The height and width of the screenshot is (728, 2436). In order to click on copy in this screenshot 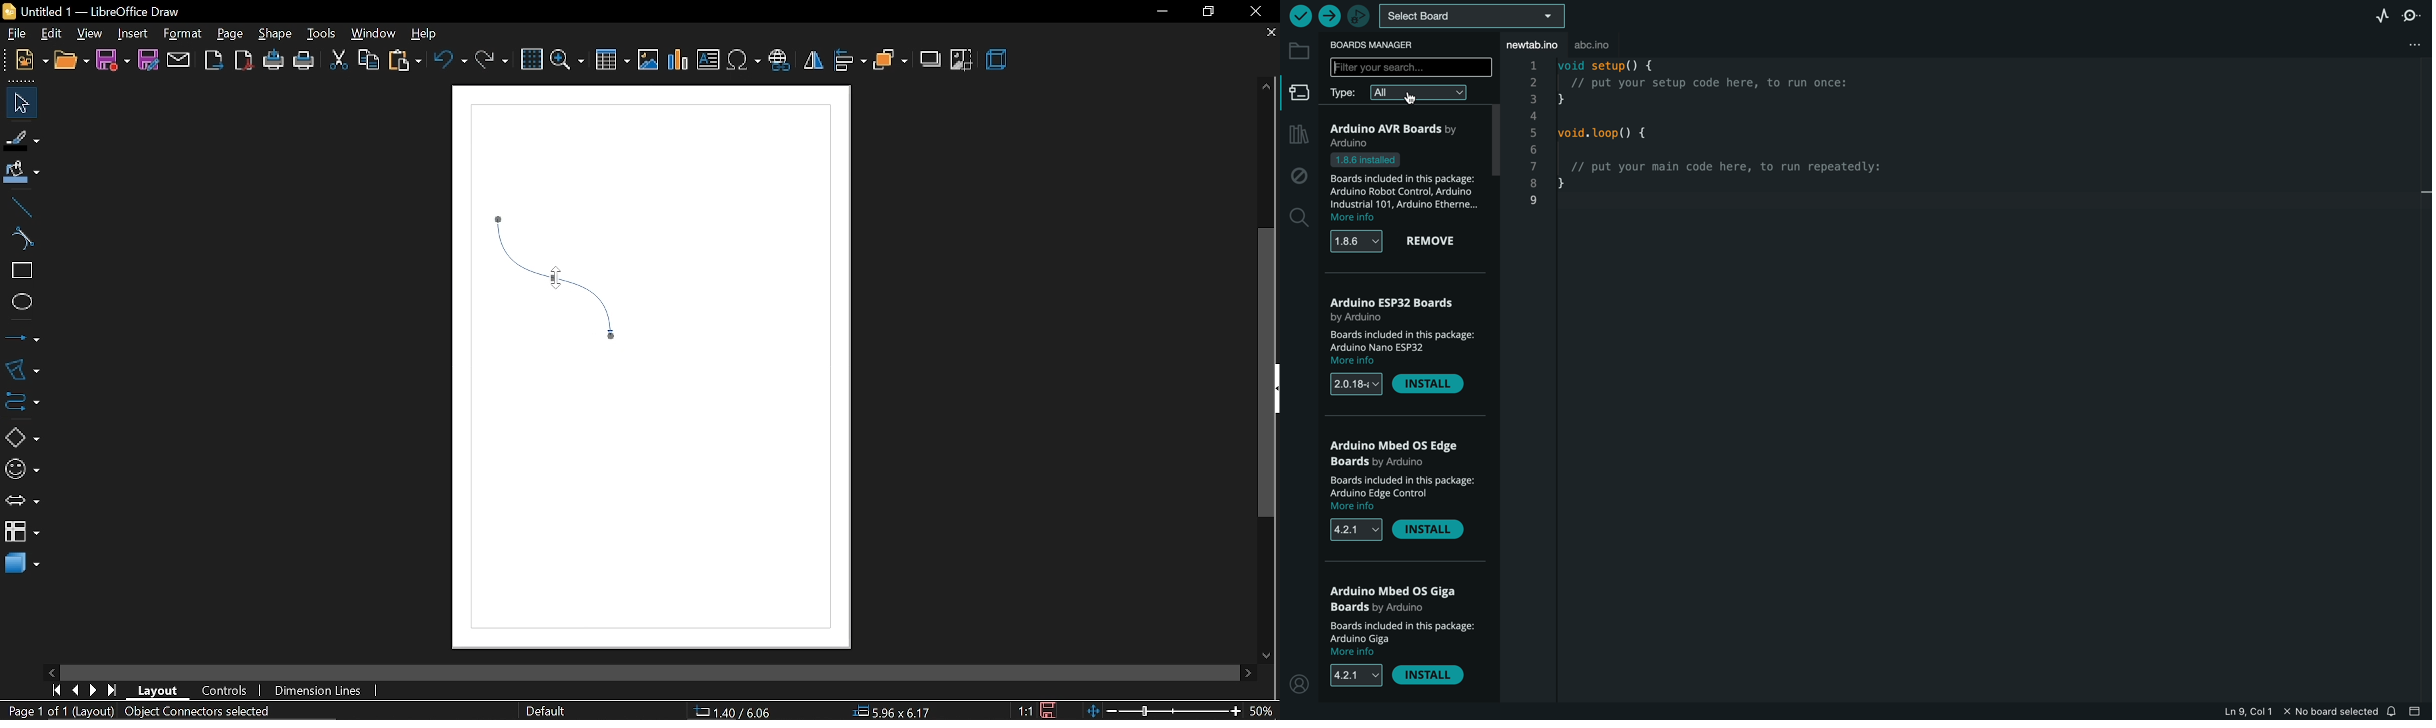, I will do `click(367, 62)`.